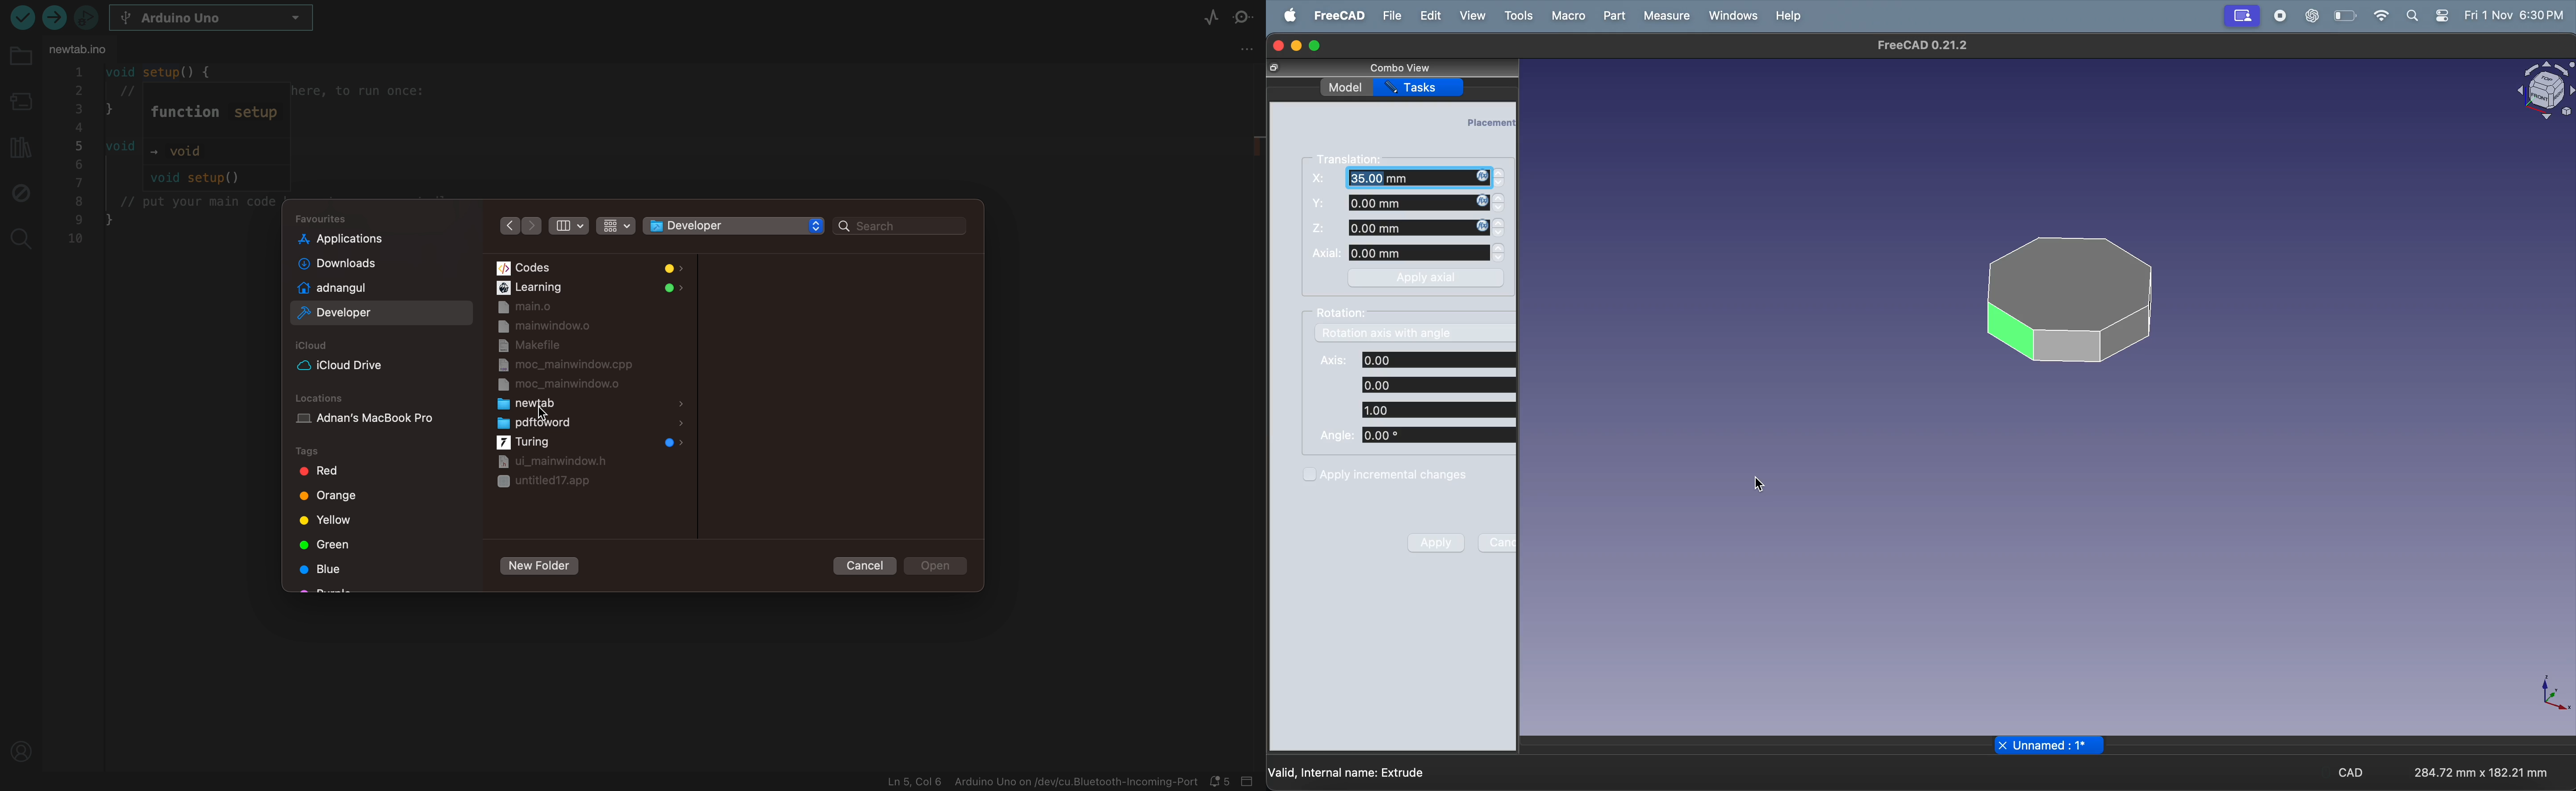 Image resolution: width=2576 pixels, height=812 pixels. I want to click on file, so click(1391, 15).